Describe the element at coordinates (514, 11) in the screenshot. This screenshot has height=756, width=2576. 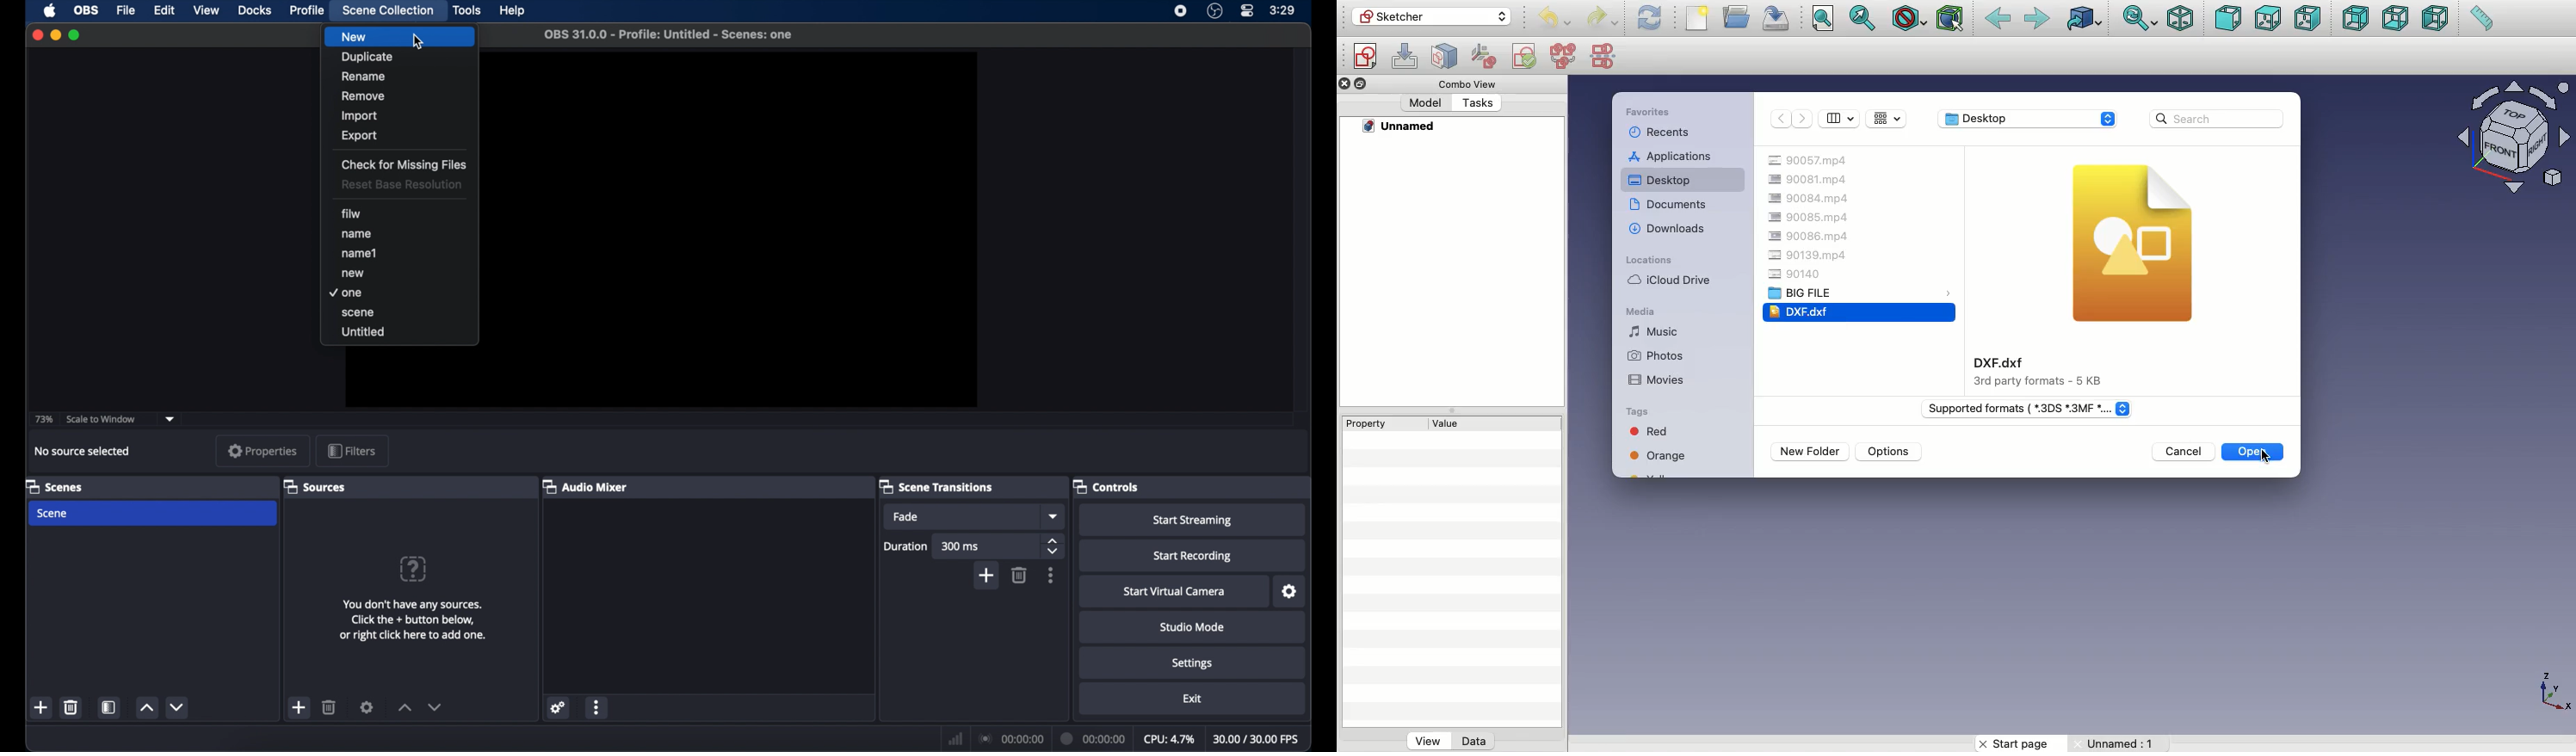
I see `help` at that location.